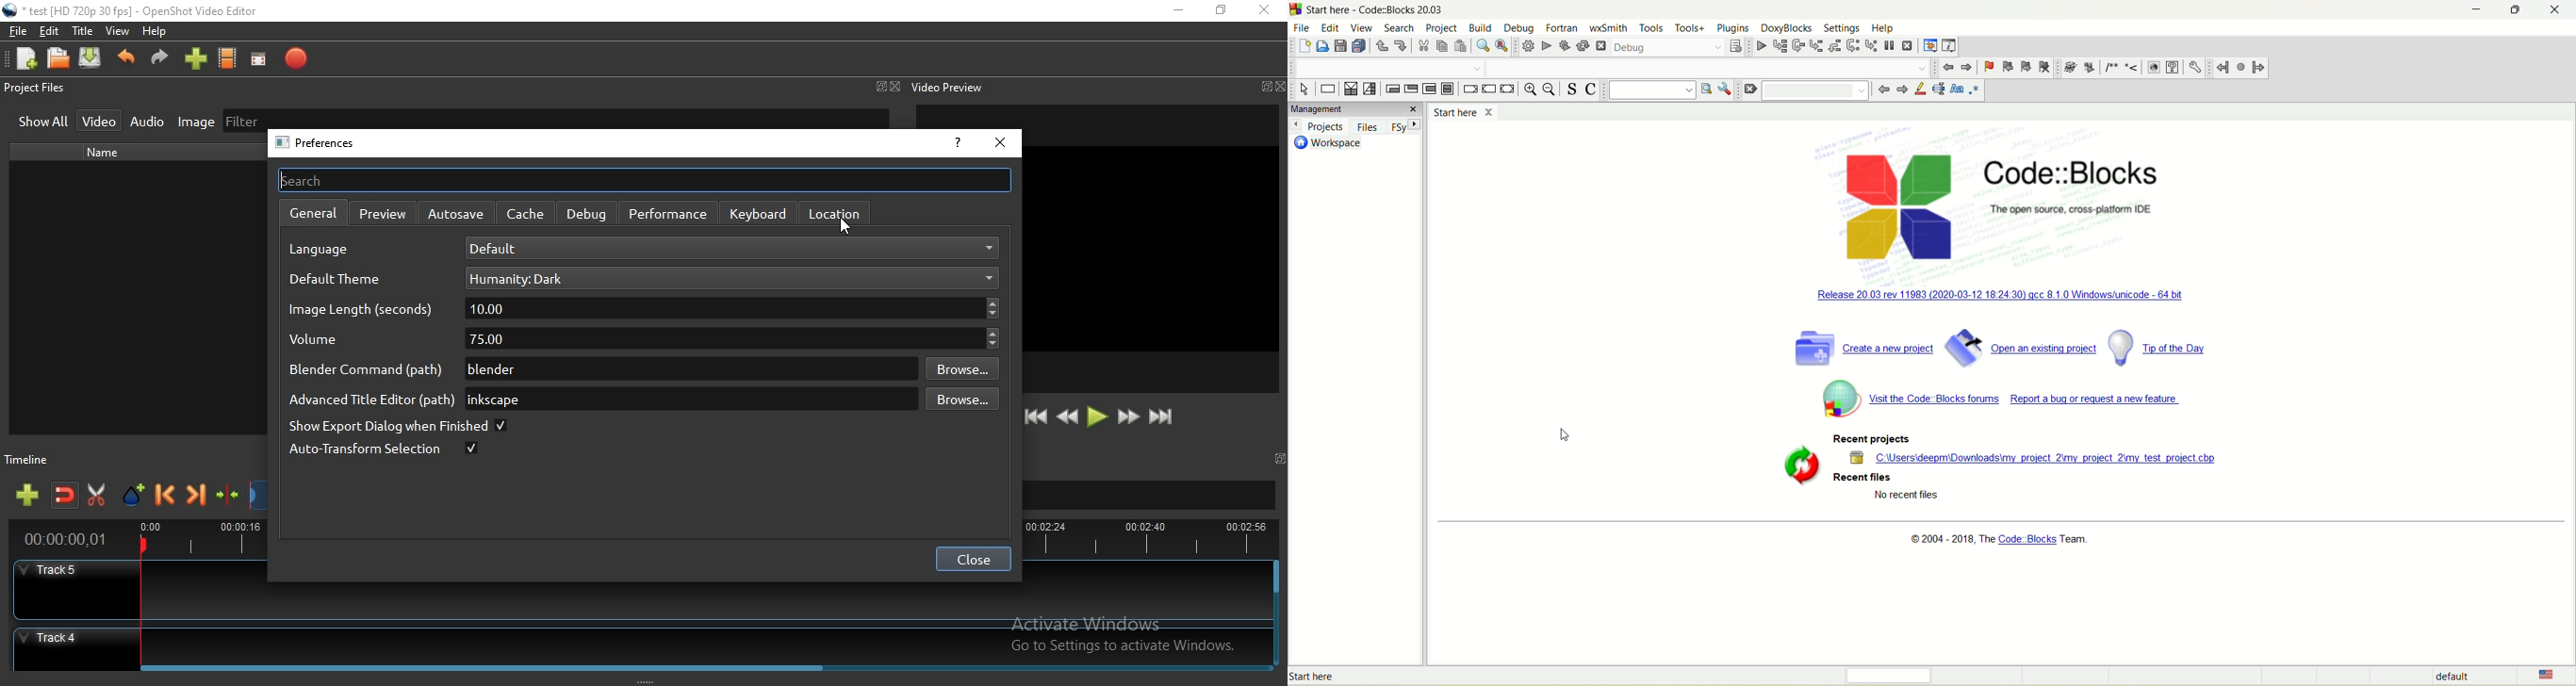 The width and height of the screenshot is (2576, 700). What do you see at coordinates (109, 153) in the screenshot?
I see `name` at bounding box center [109, 153].